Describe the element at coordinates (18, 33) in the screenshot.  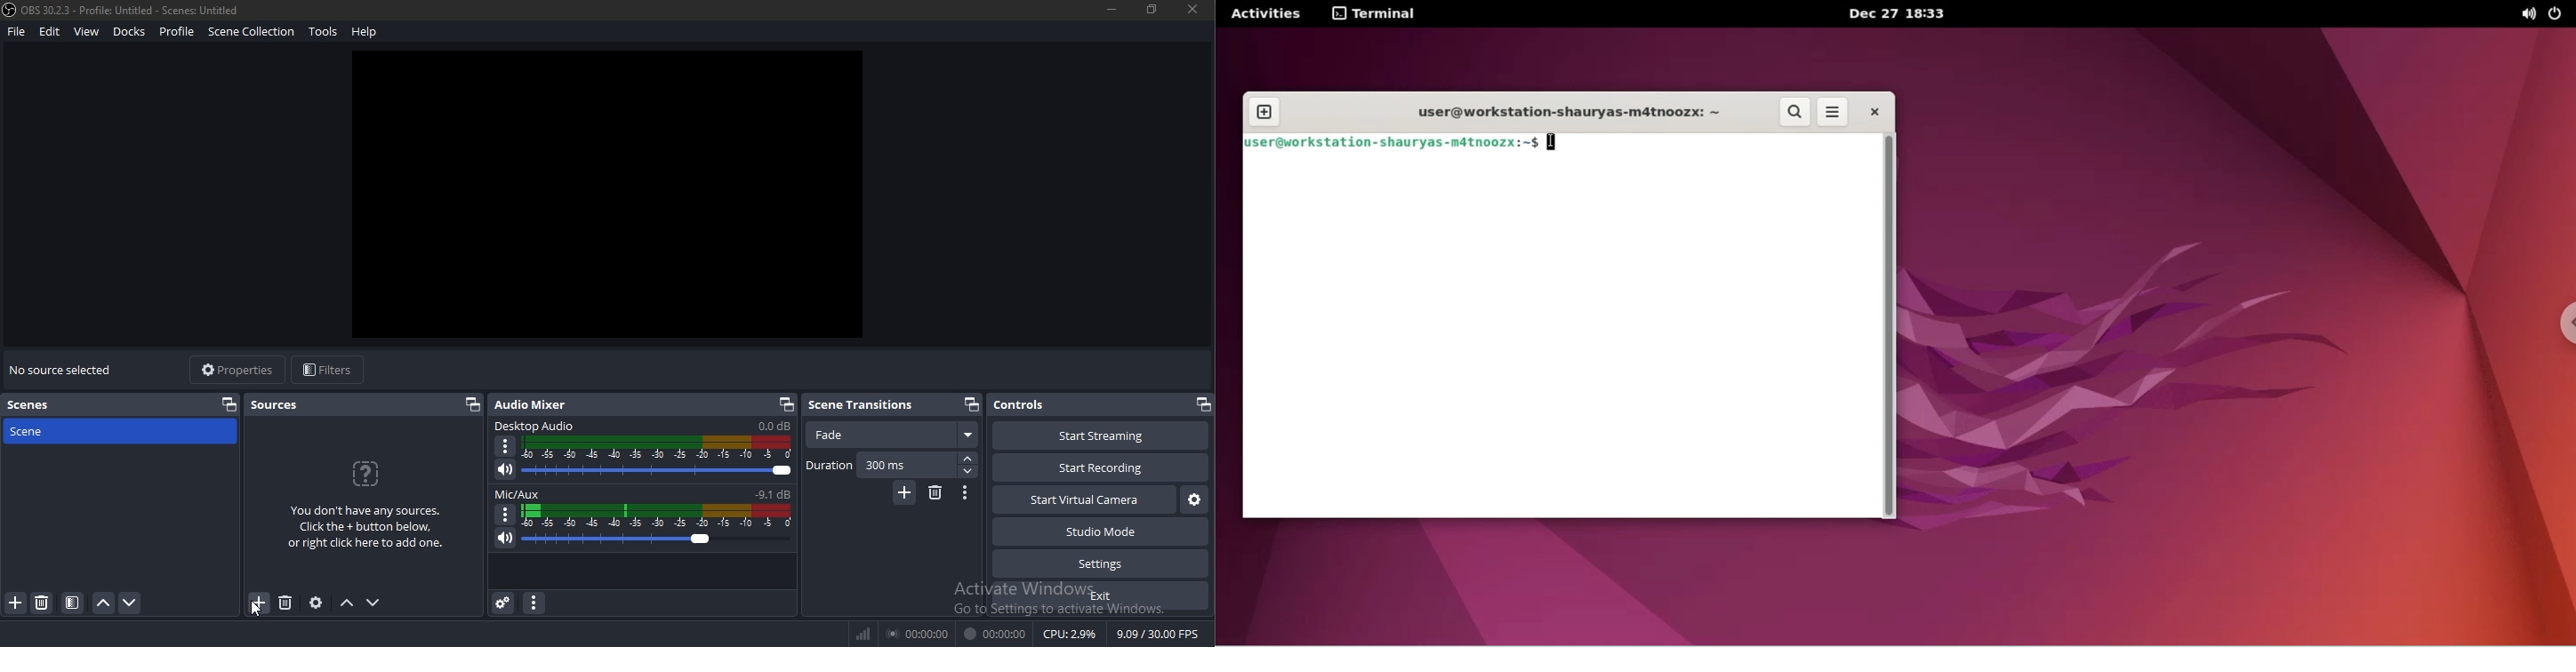
I see `file` at that location.